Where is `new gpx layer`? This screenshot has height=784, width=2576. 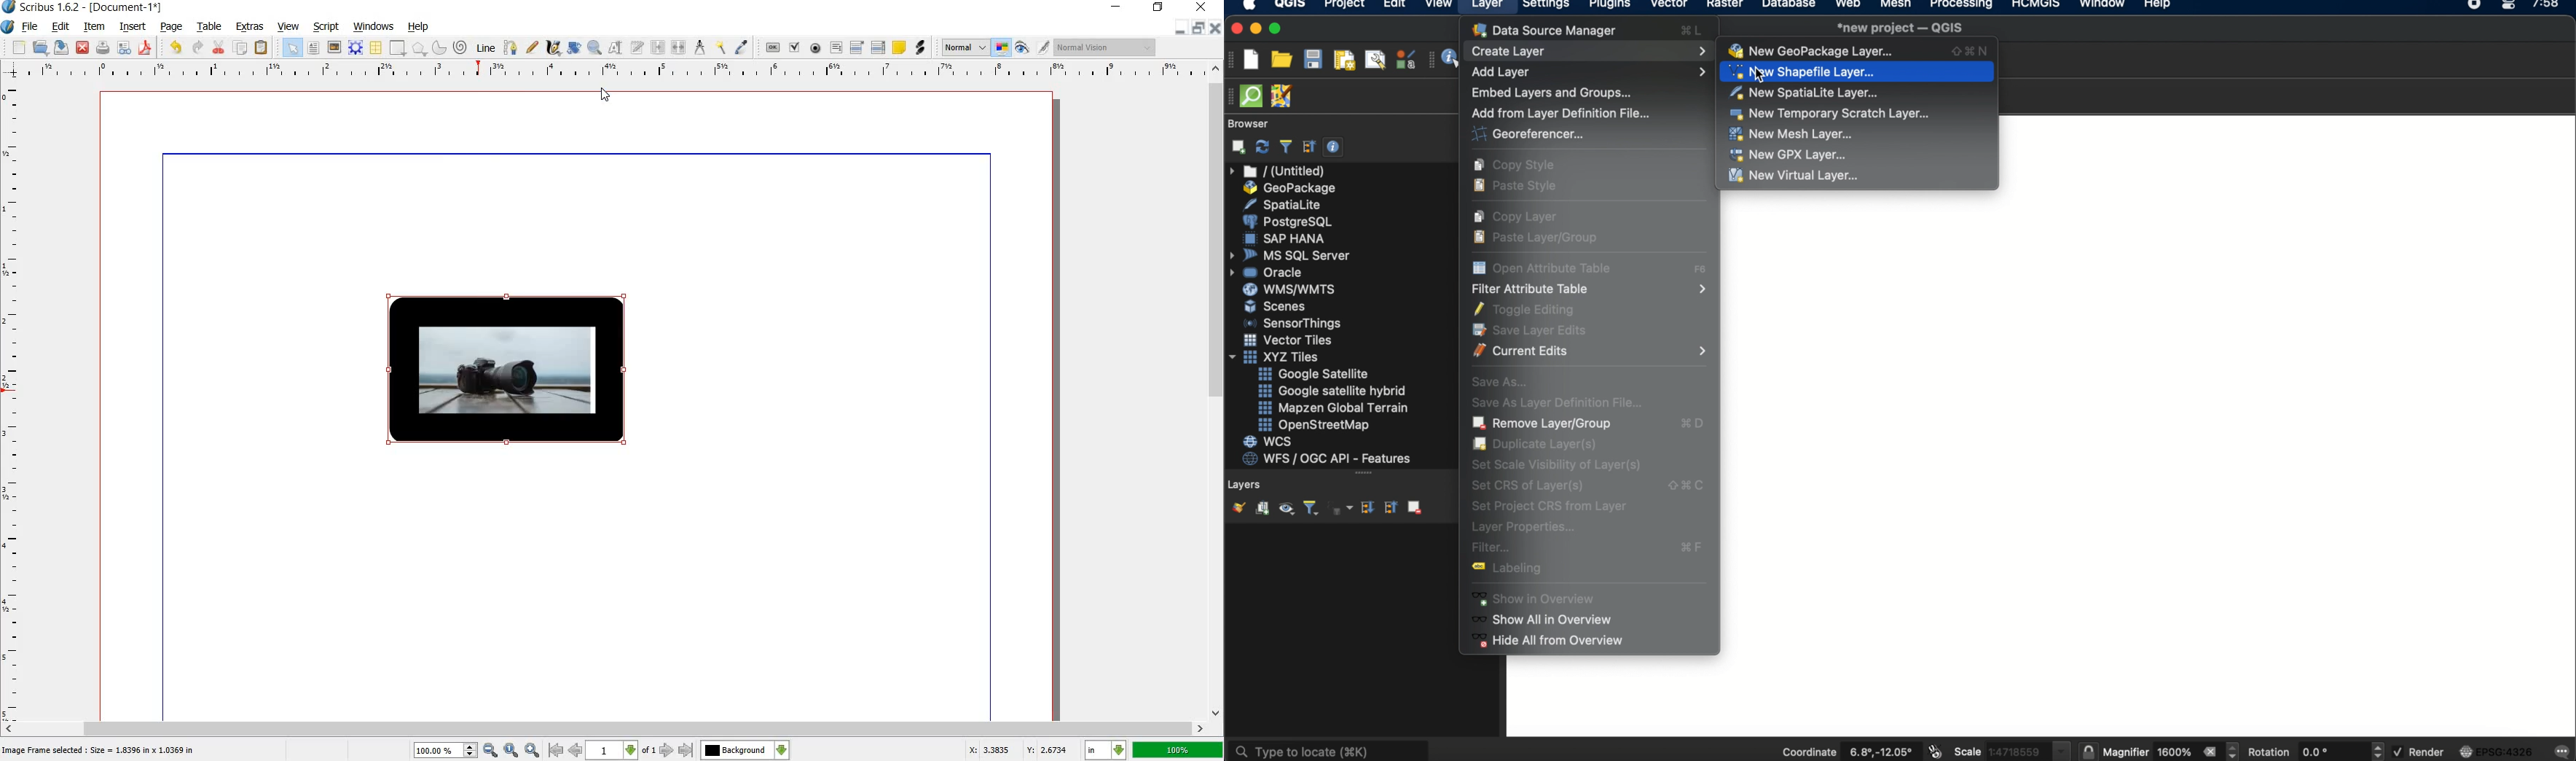
new gpx layer is located at coordinates (1789, 154).